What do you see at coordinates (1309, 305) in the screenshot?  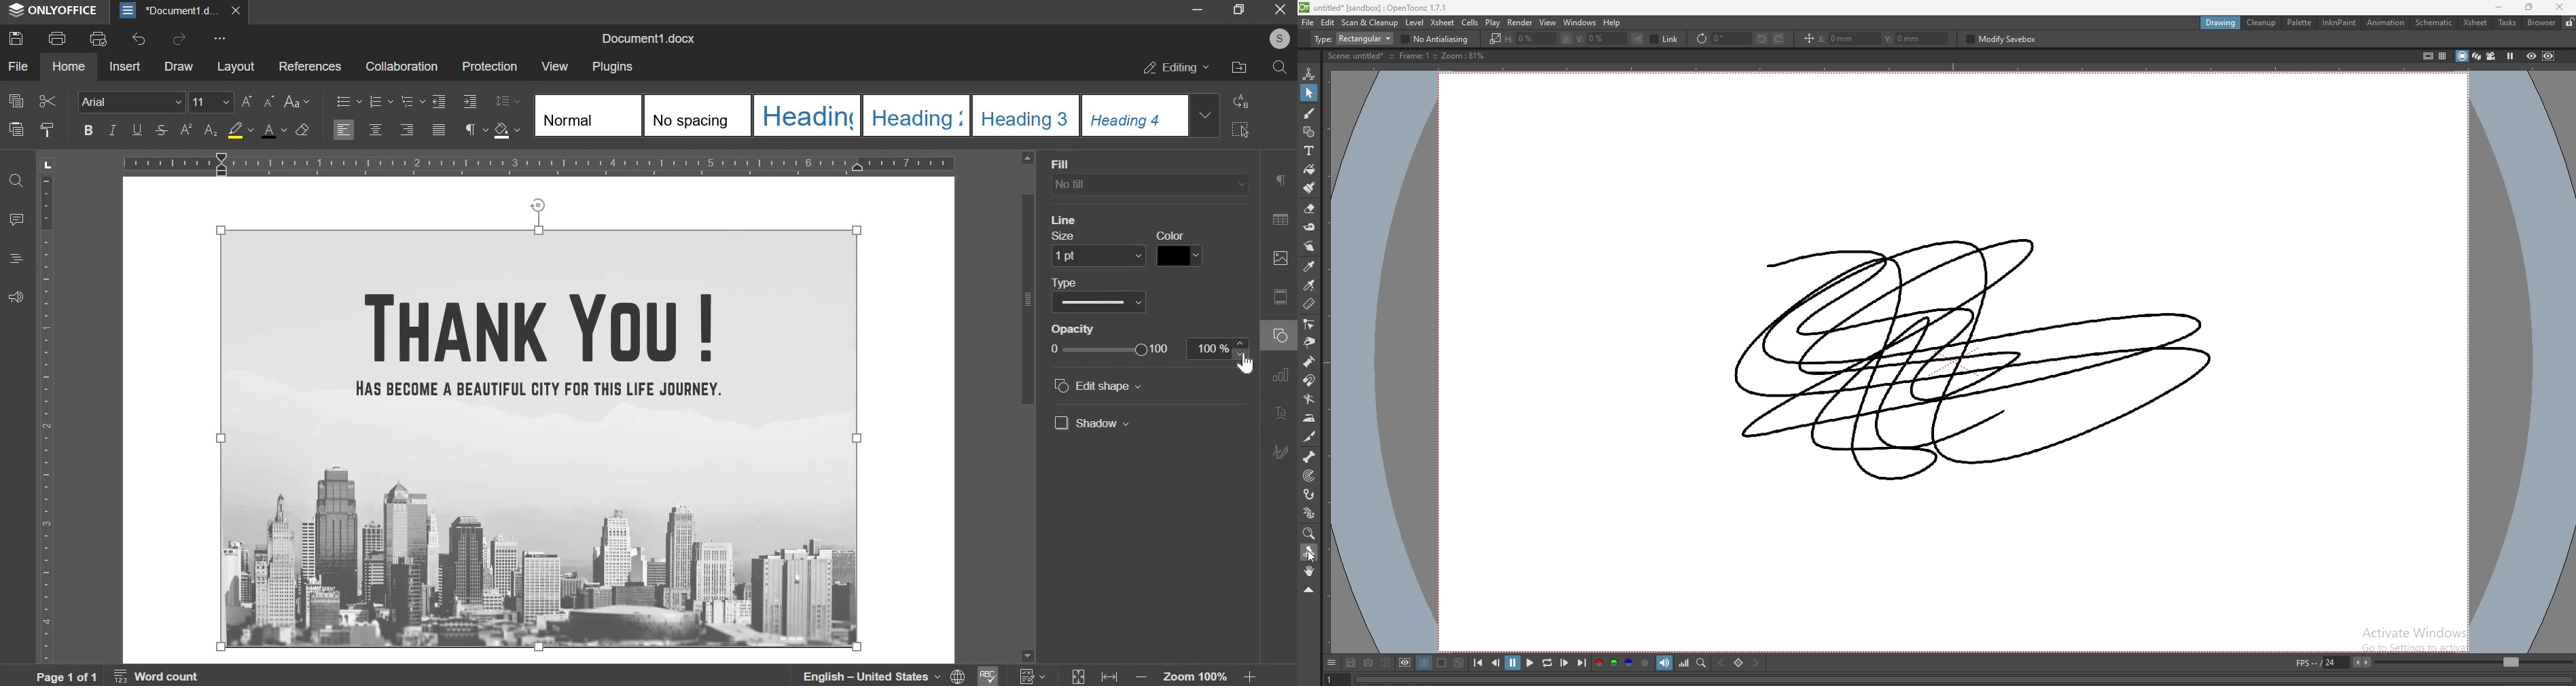 I see `ruler` at bounding box center [1309, 305].